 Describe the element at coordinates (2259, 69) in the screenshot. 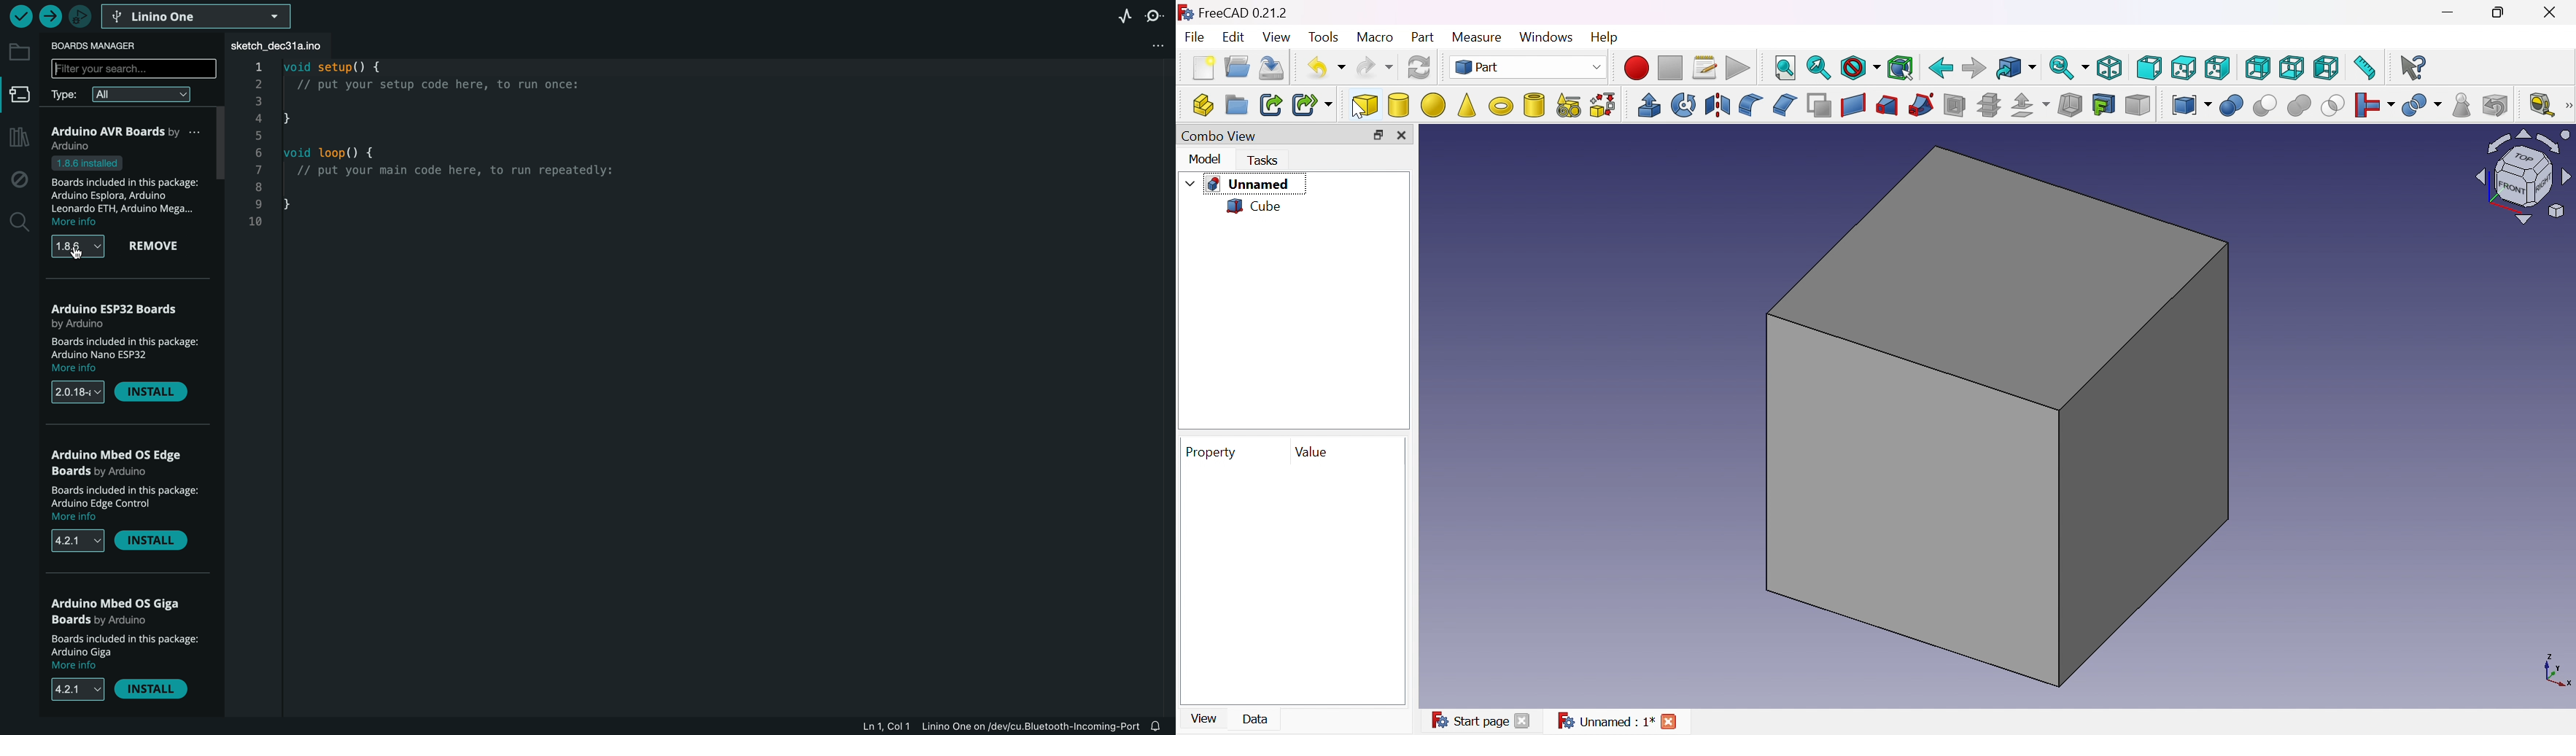

I see `Rear` at that location.